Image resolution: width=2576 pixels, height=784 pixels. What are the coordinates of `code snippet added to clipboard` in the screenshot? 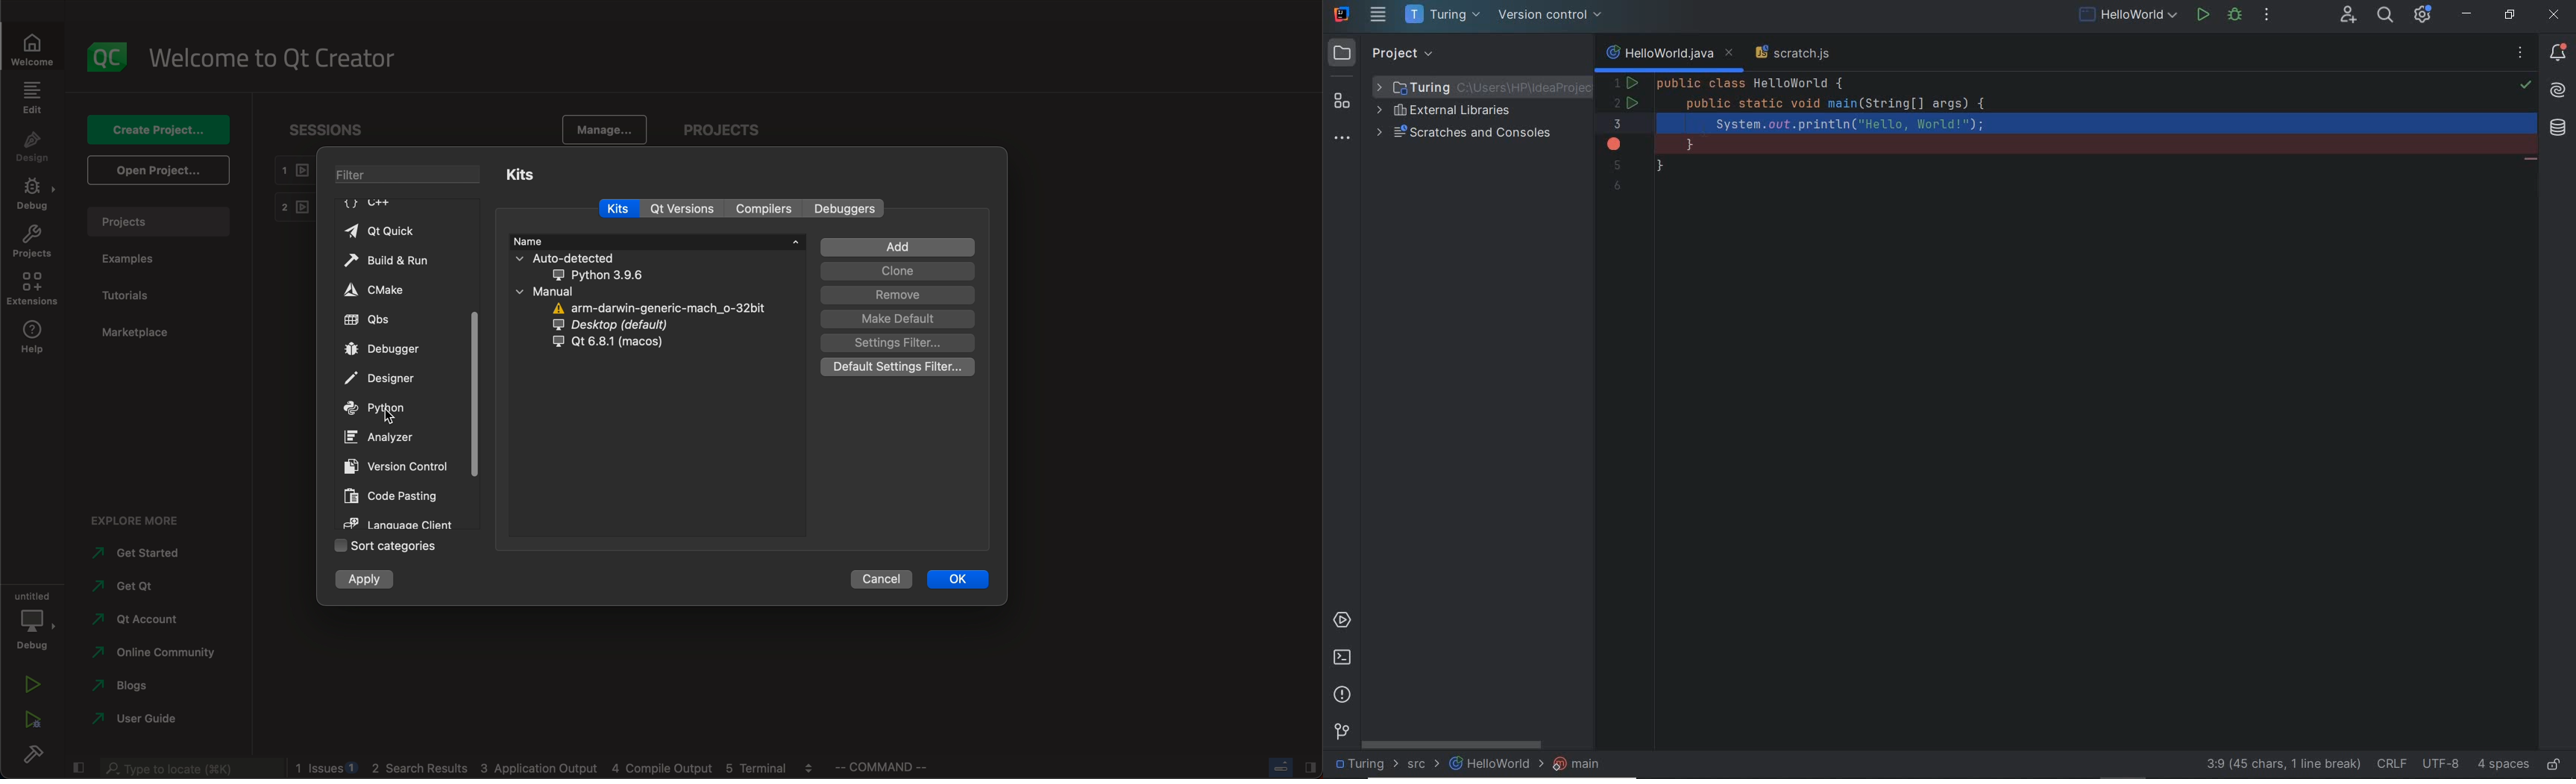 It's located at (2129, 122).